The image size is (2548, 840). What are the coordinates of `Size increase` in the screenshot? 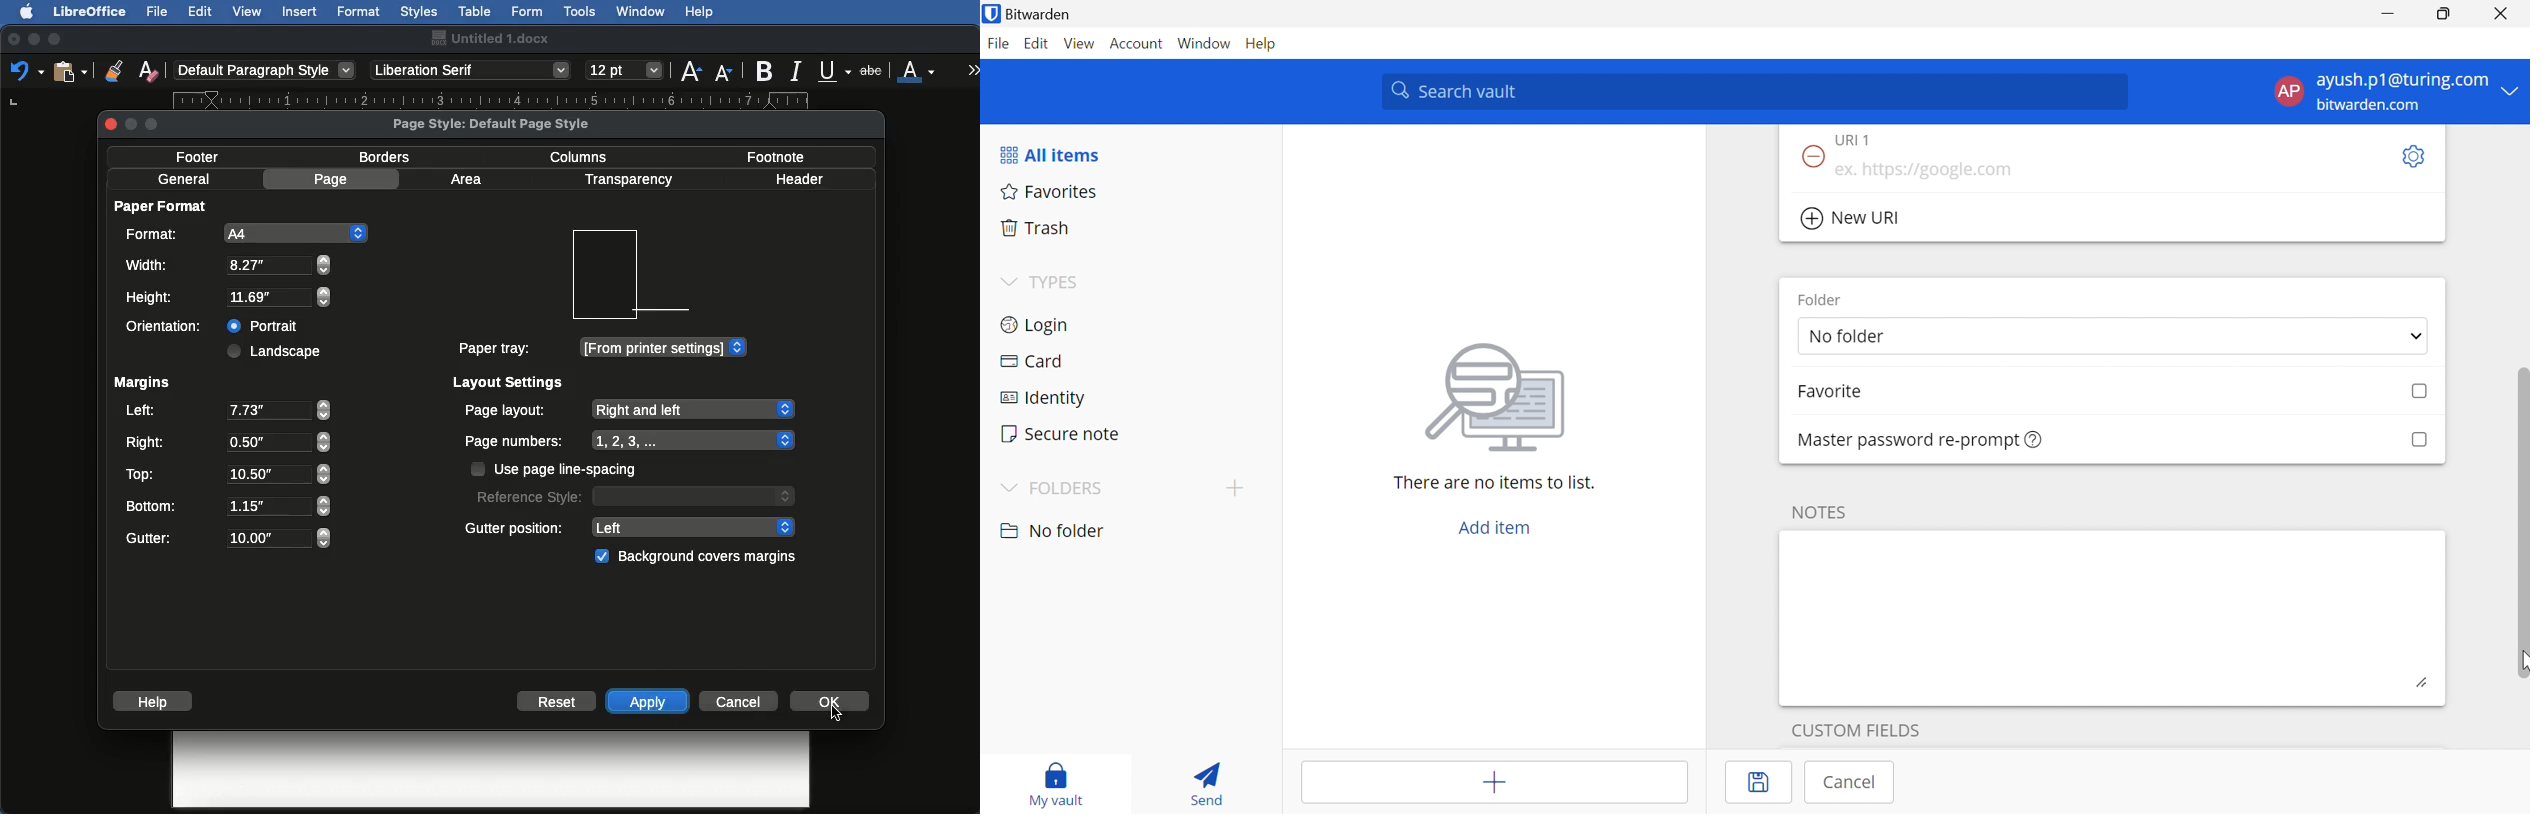 It's located at (690, 69).